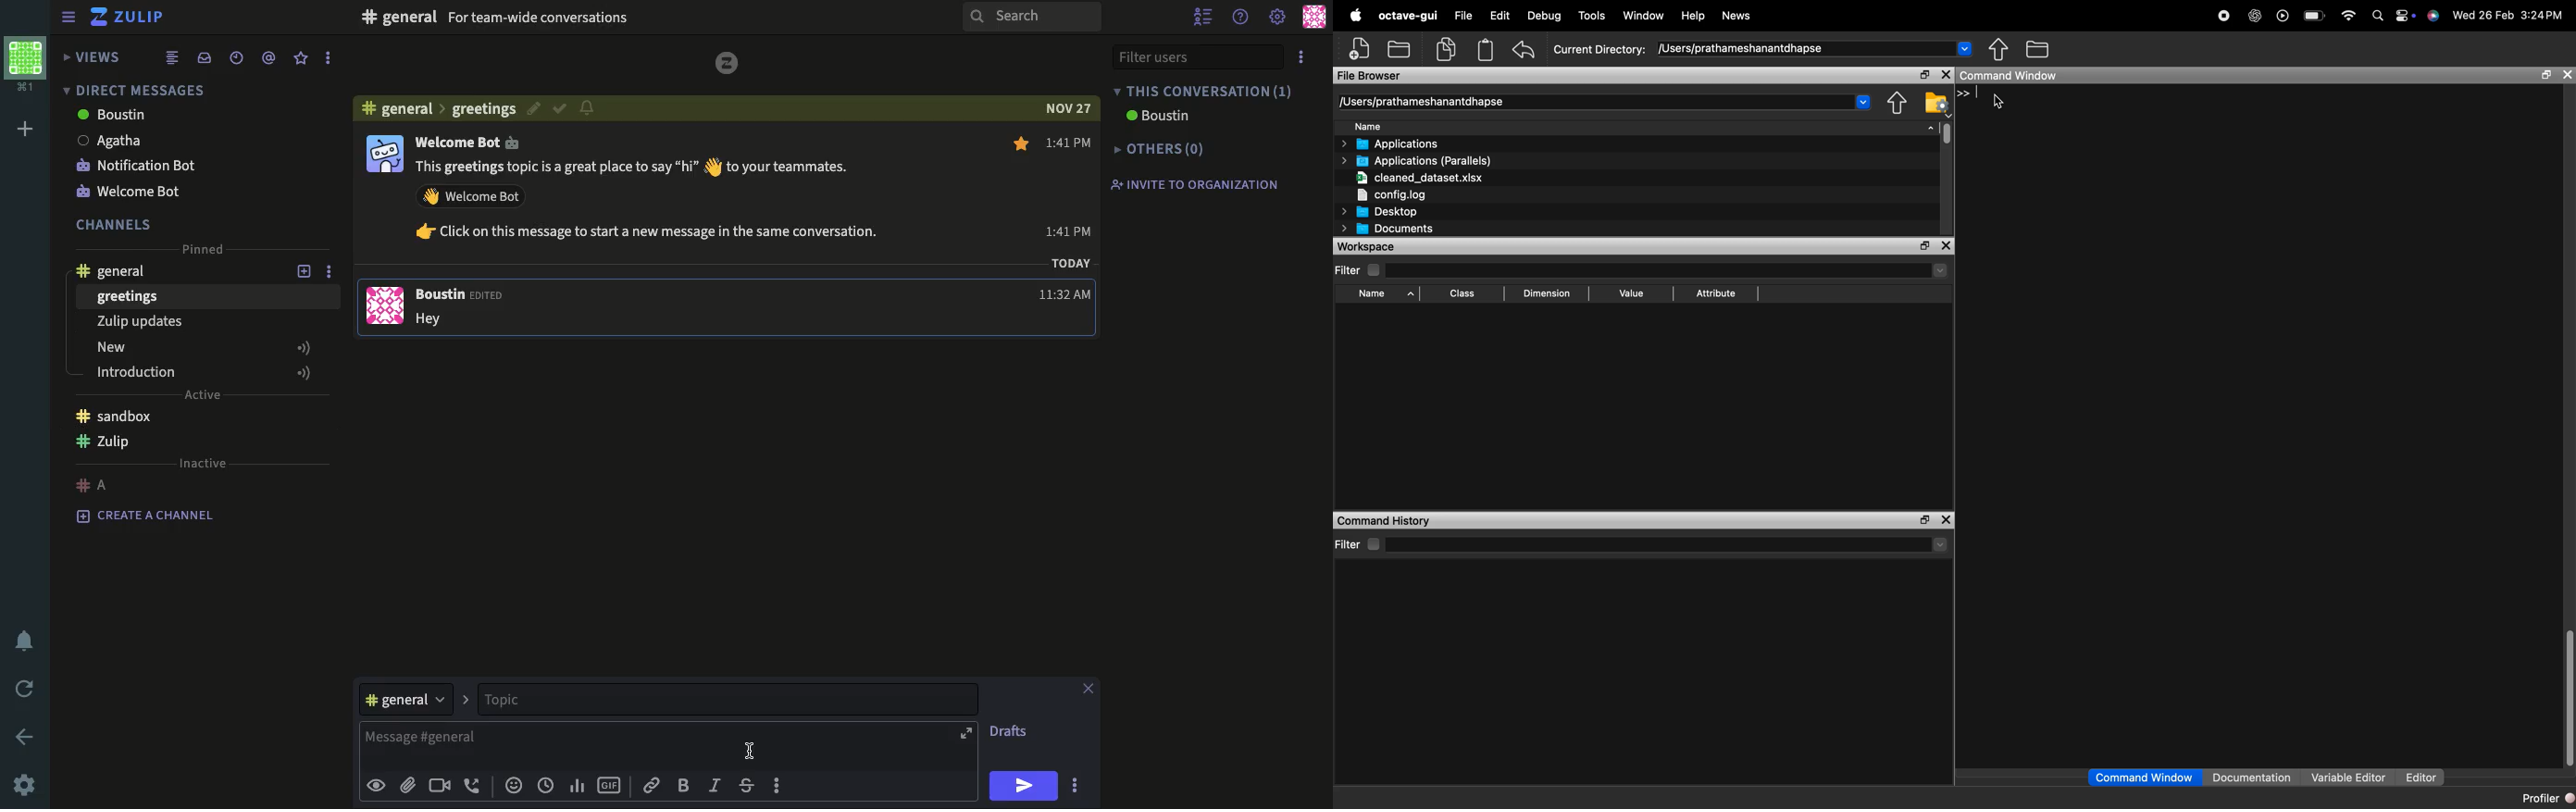 This screenshot has height=812, width=2576. Describe the element at coordinates (1203, 91) in the screenshot. I see `this conversation (1)` at that location.